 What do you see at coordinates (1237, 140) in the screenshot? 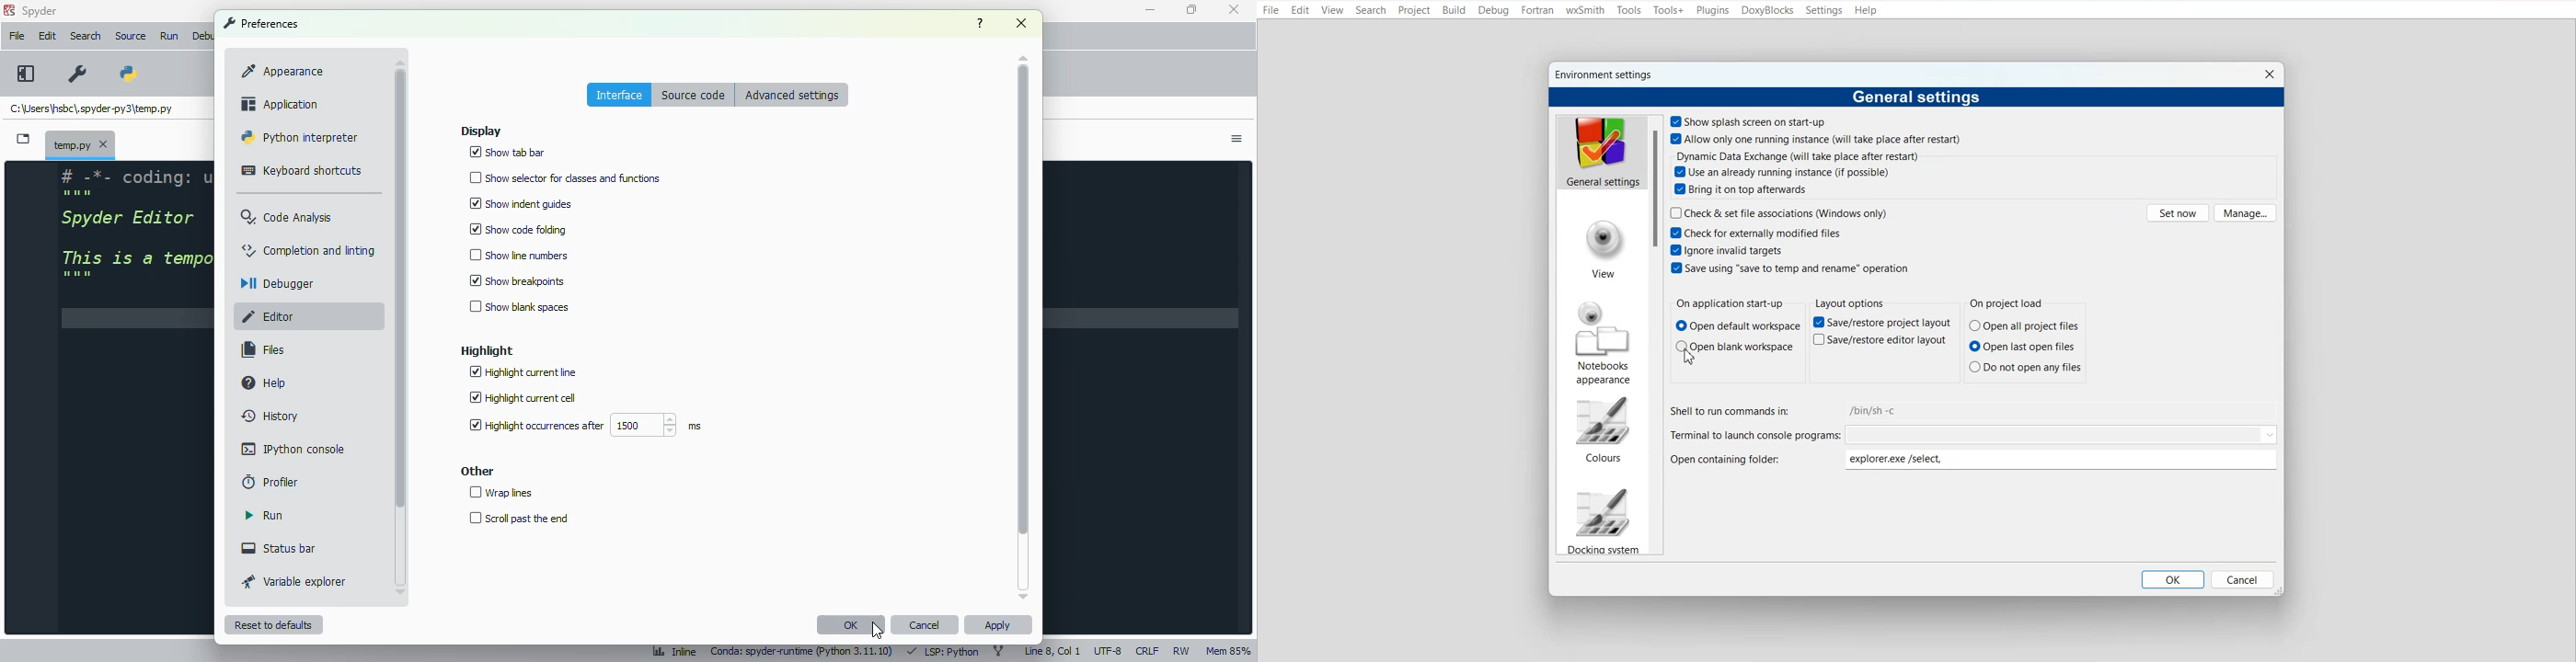
I see `options` at bounding box center [1237, 140].